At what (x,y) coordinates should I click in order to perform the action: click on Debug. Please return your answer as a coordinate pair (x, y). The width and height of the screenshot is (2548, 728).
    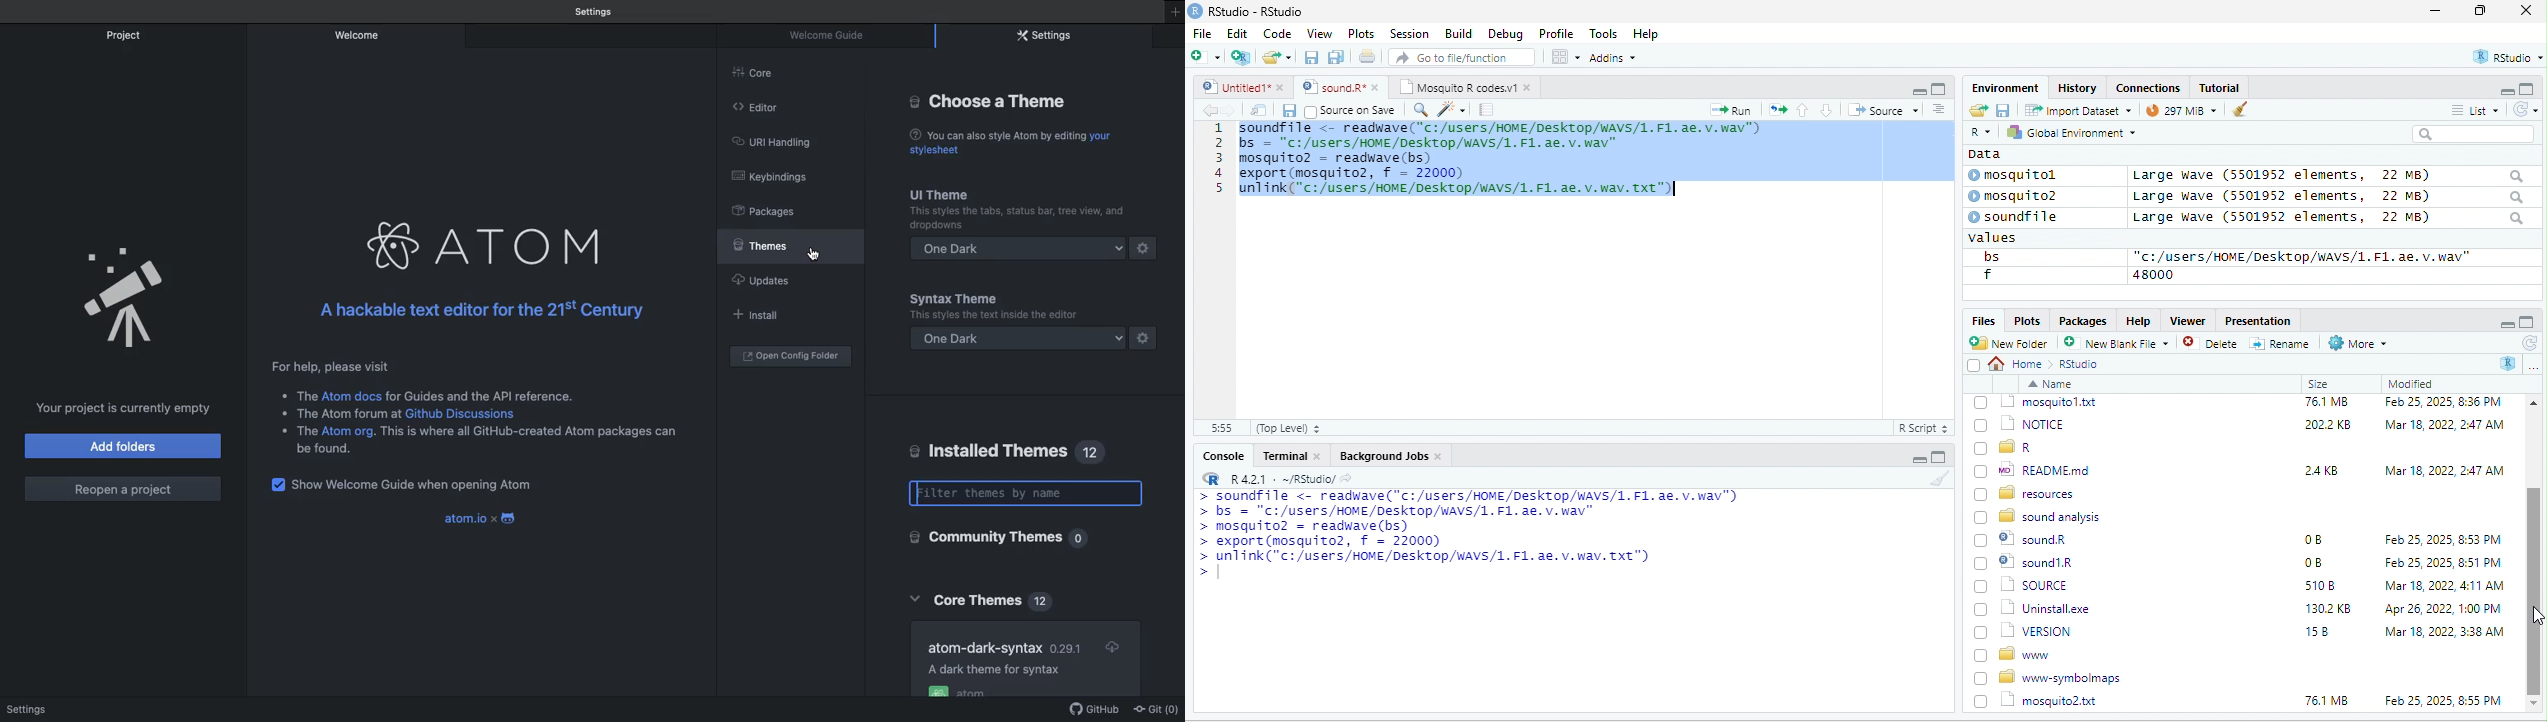
    Looking at the image, I should click on (1505, 33).